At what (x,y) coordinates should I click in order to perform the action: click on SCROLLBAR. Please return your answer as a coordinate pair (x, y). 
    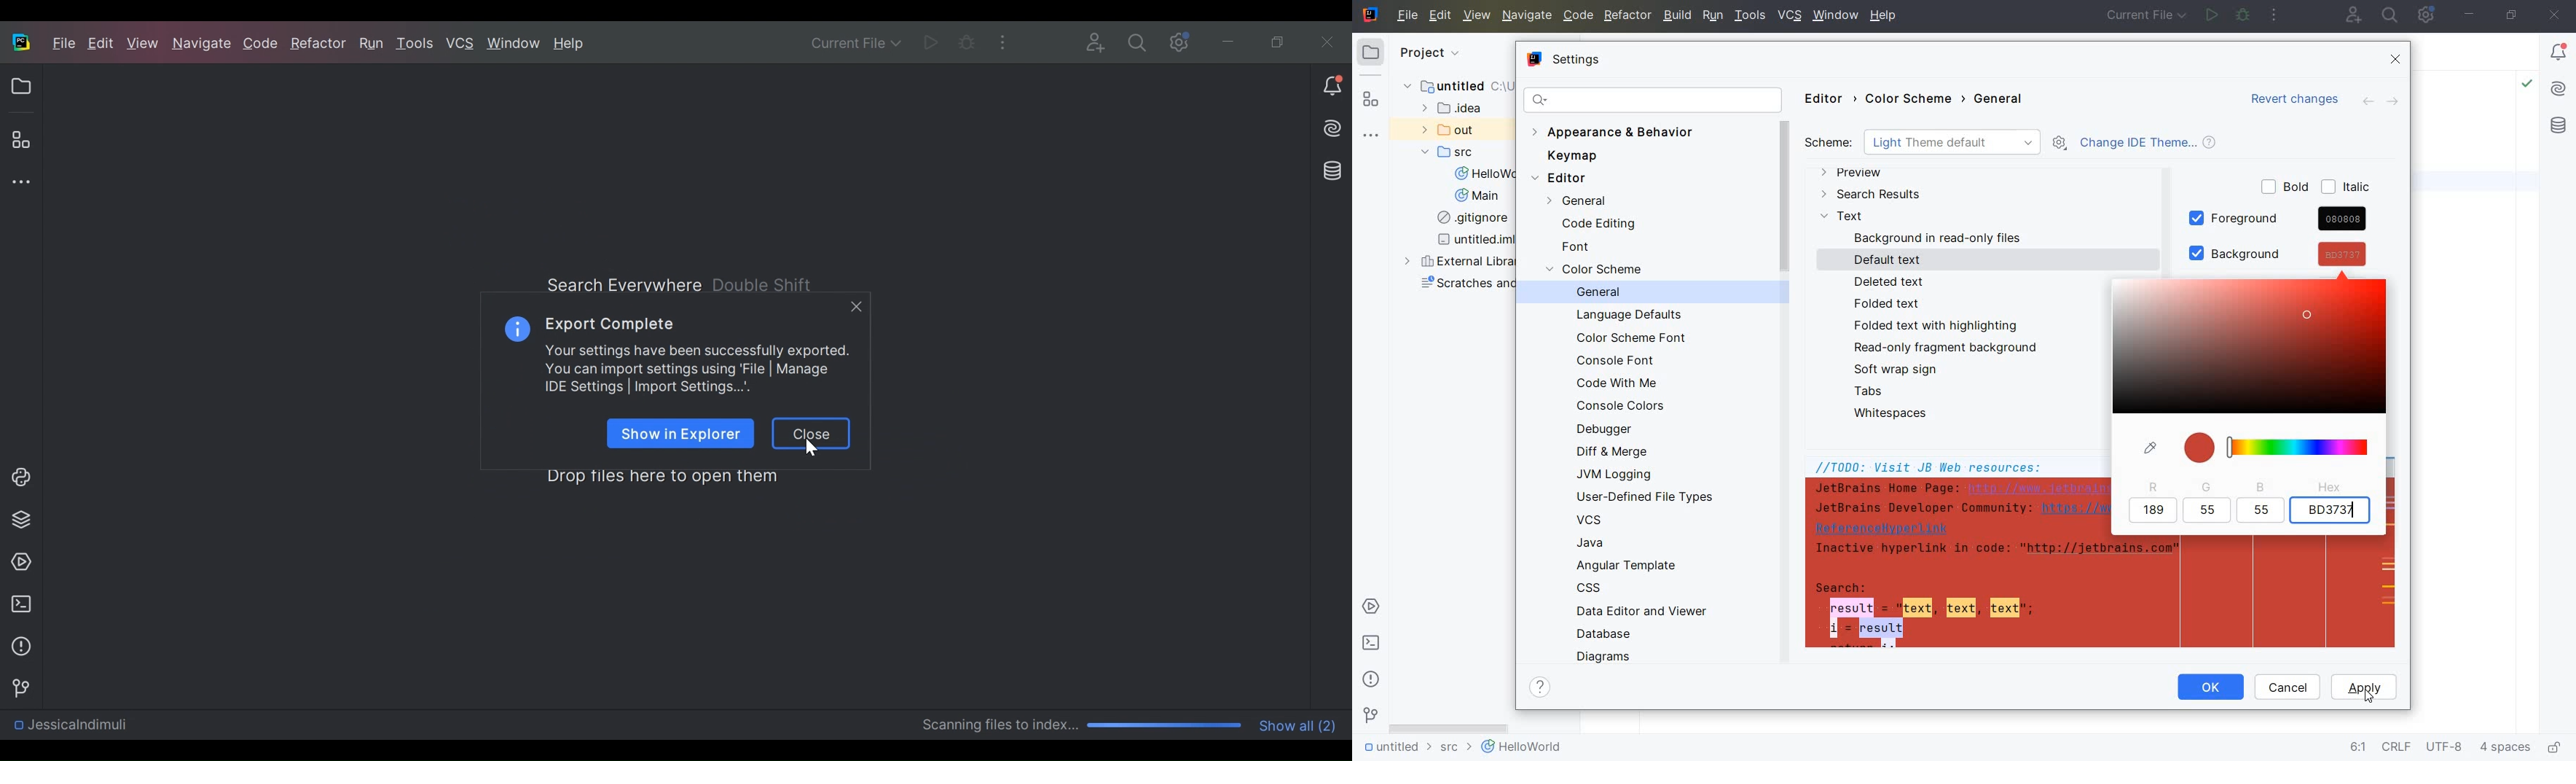
    Looking at the image, I should click on (2389, 485).